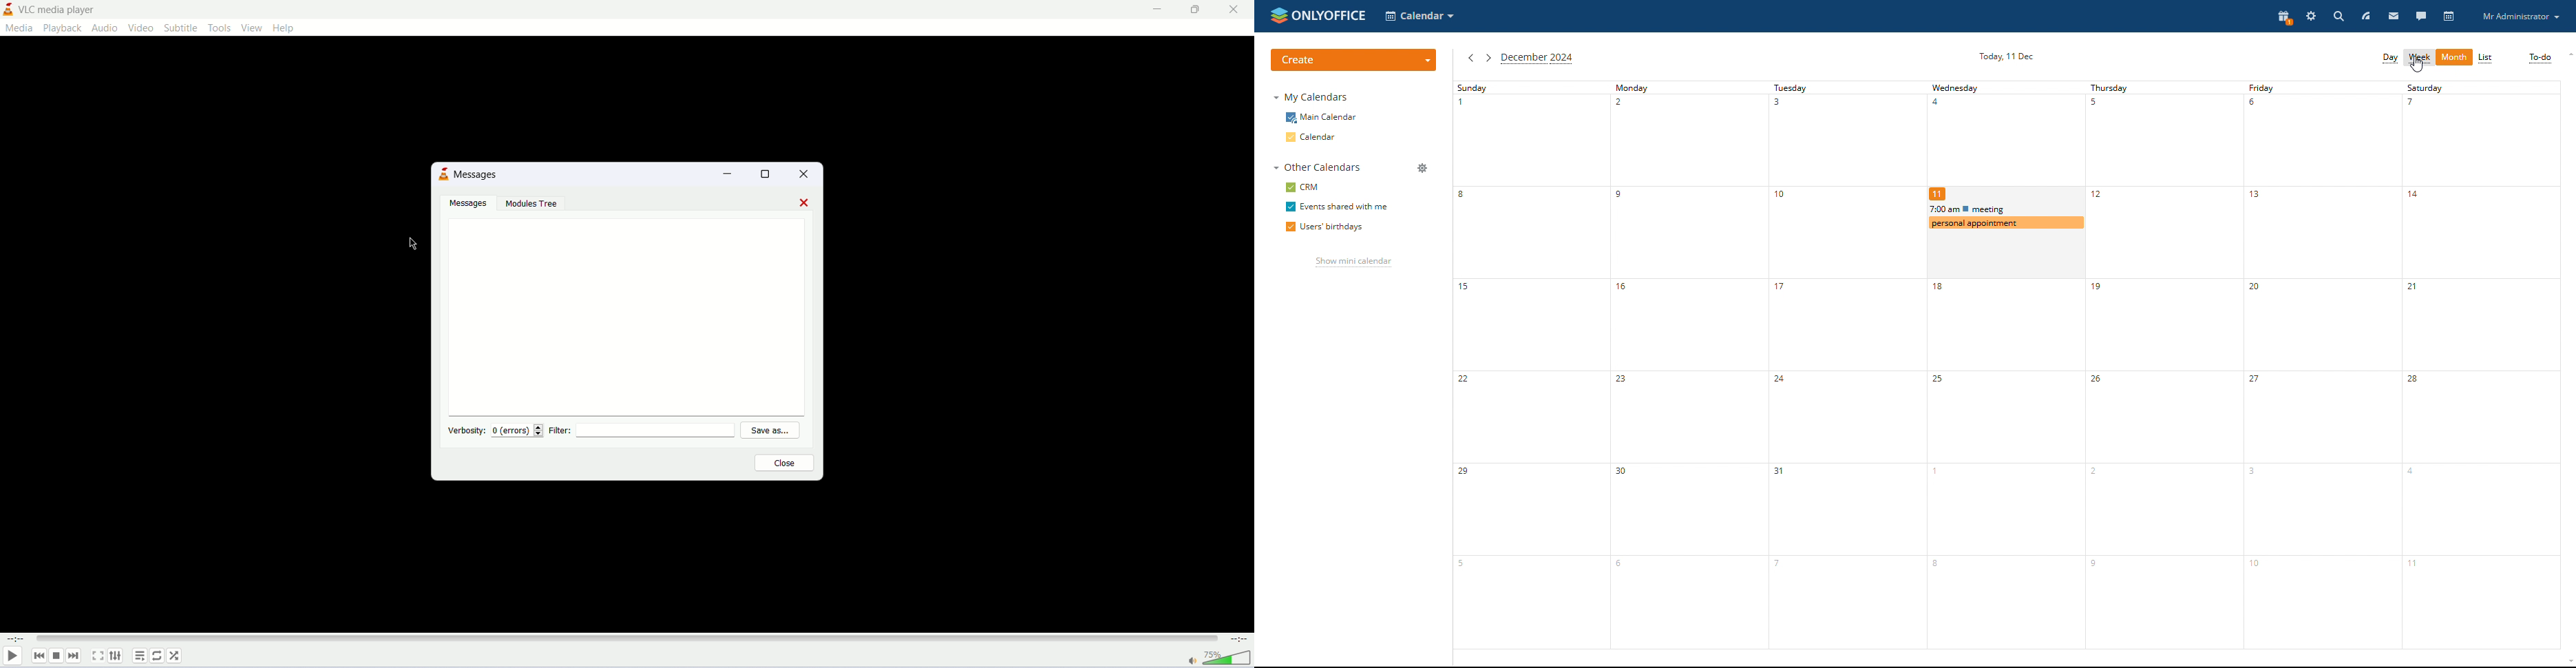 The image size is (2576, 672). Describe the element at coordinates (2521, 17) in the screenshot. I see `profile` at that location.